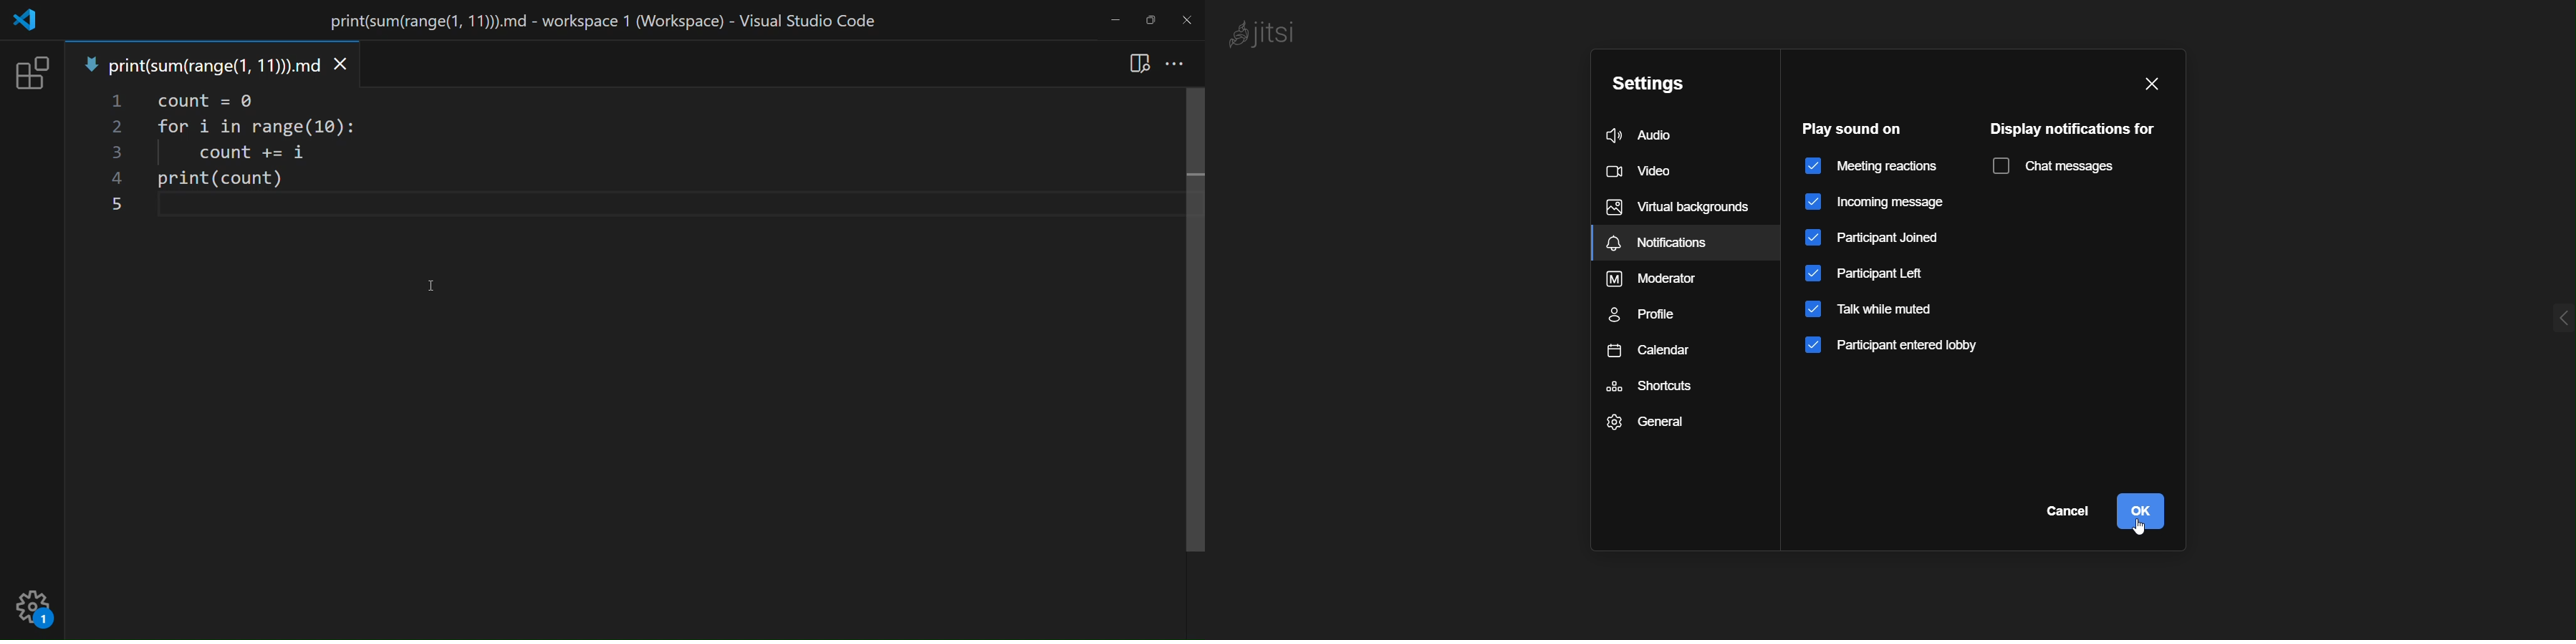  What do you see at coordinates (2537, 308) in the screenshot?
I see `expand` at bounding box center [2537, 308].